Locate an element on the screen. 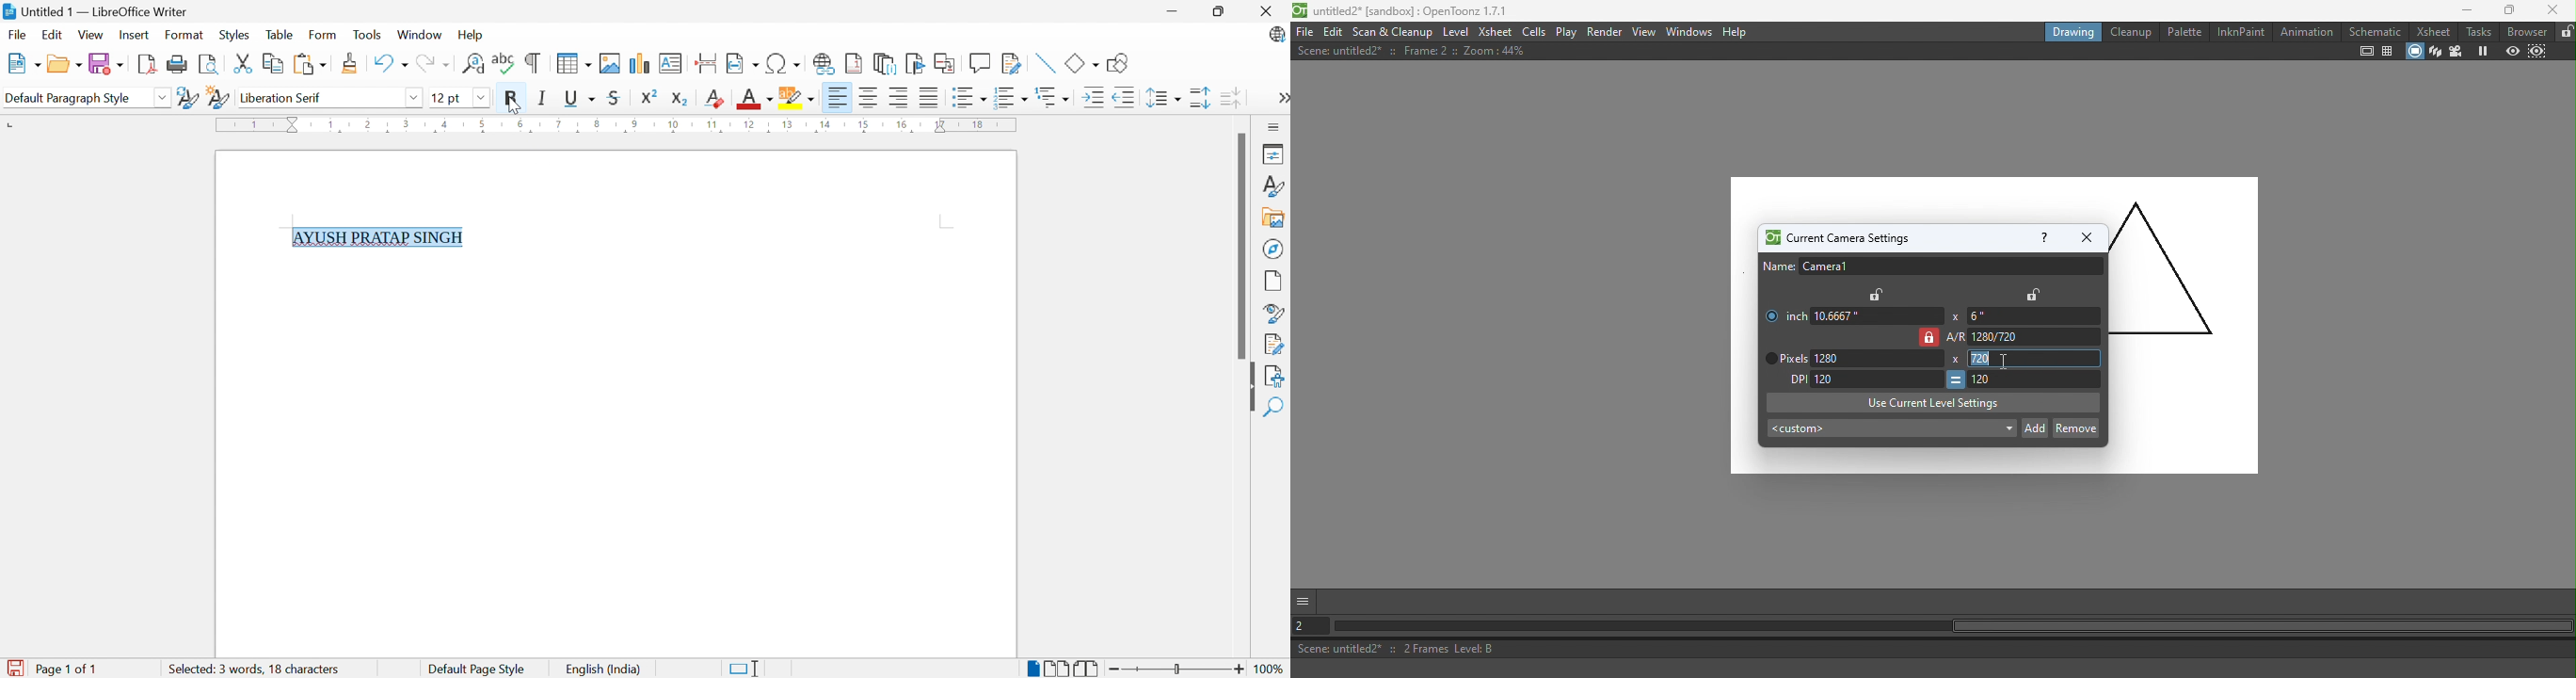 The width and height of the screenshot is (2576, 700). Default Page Style is located at coordinates (479, 668).